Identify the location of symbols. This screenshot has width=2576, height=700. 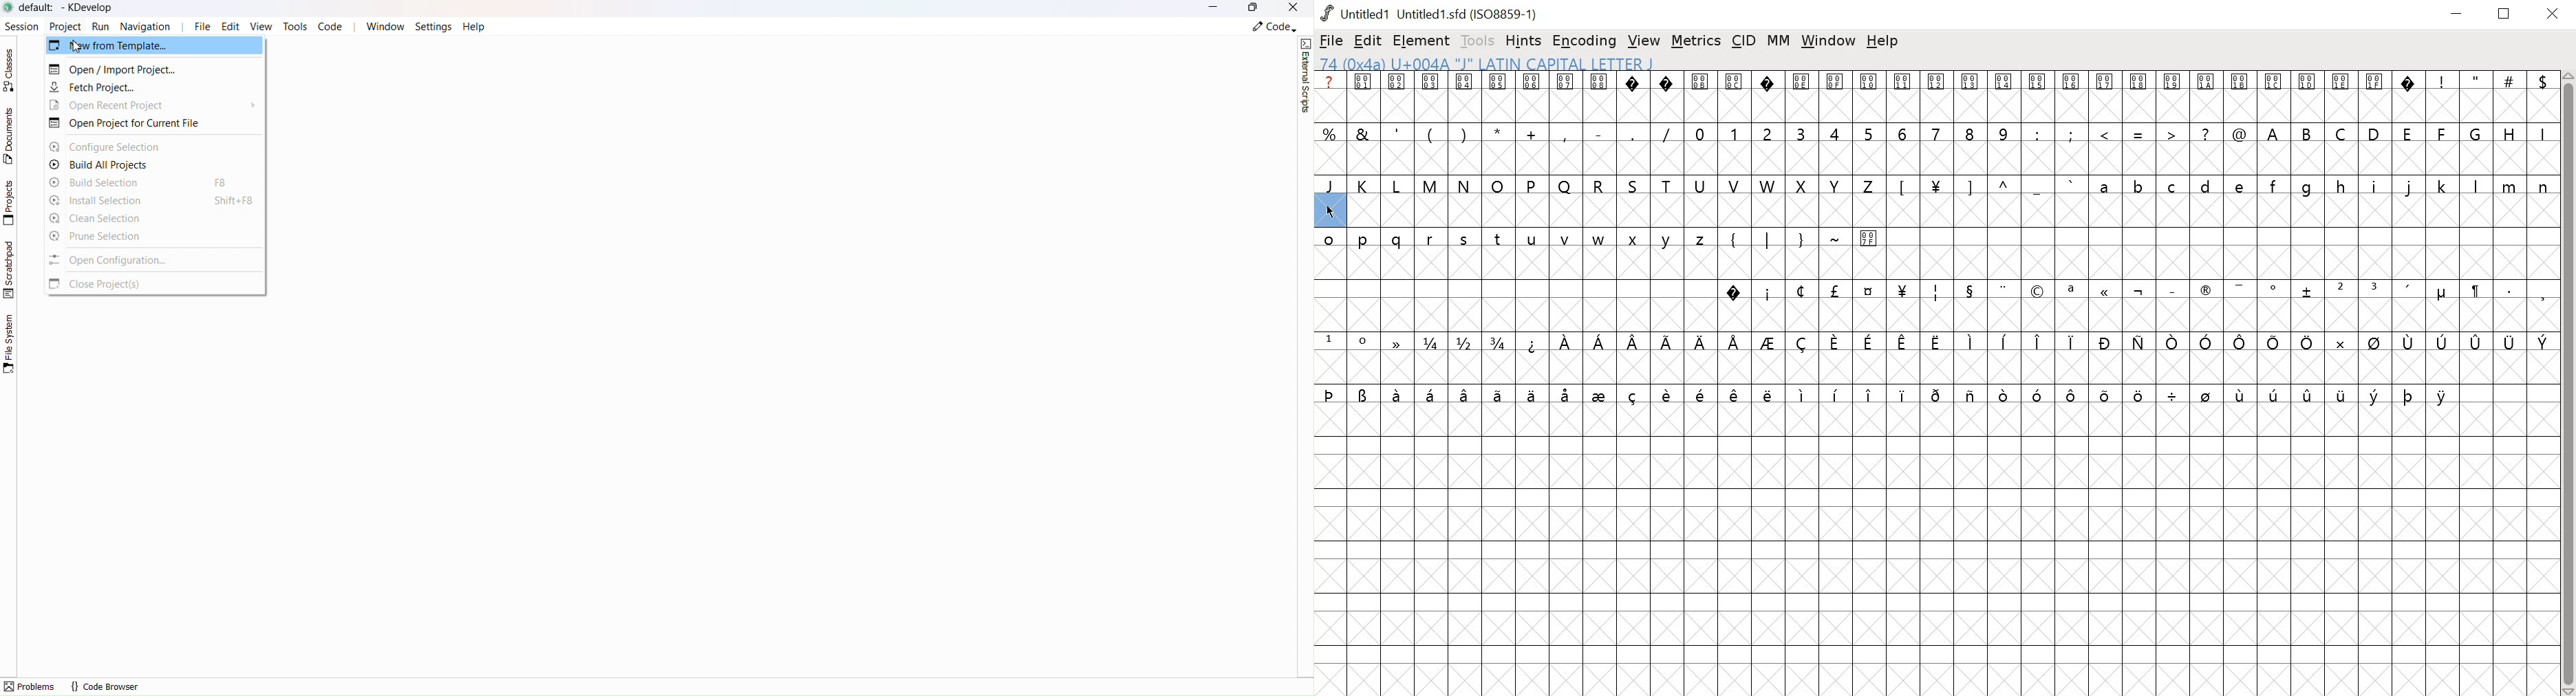
(1889, 395).